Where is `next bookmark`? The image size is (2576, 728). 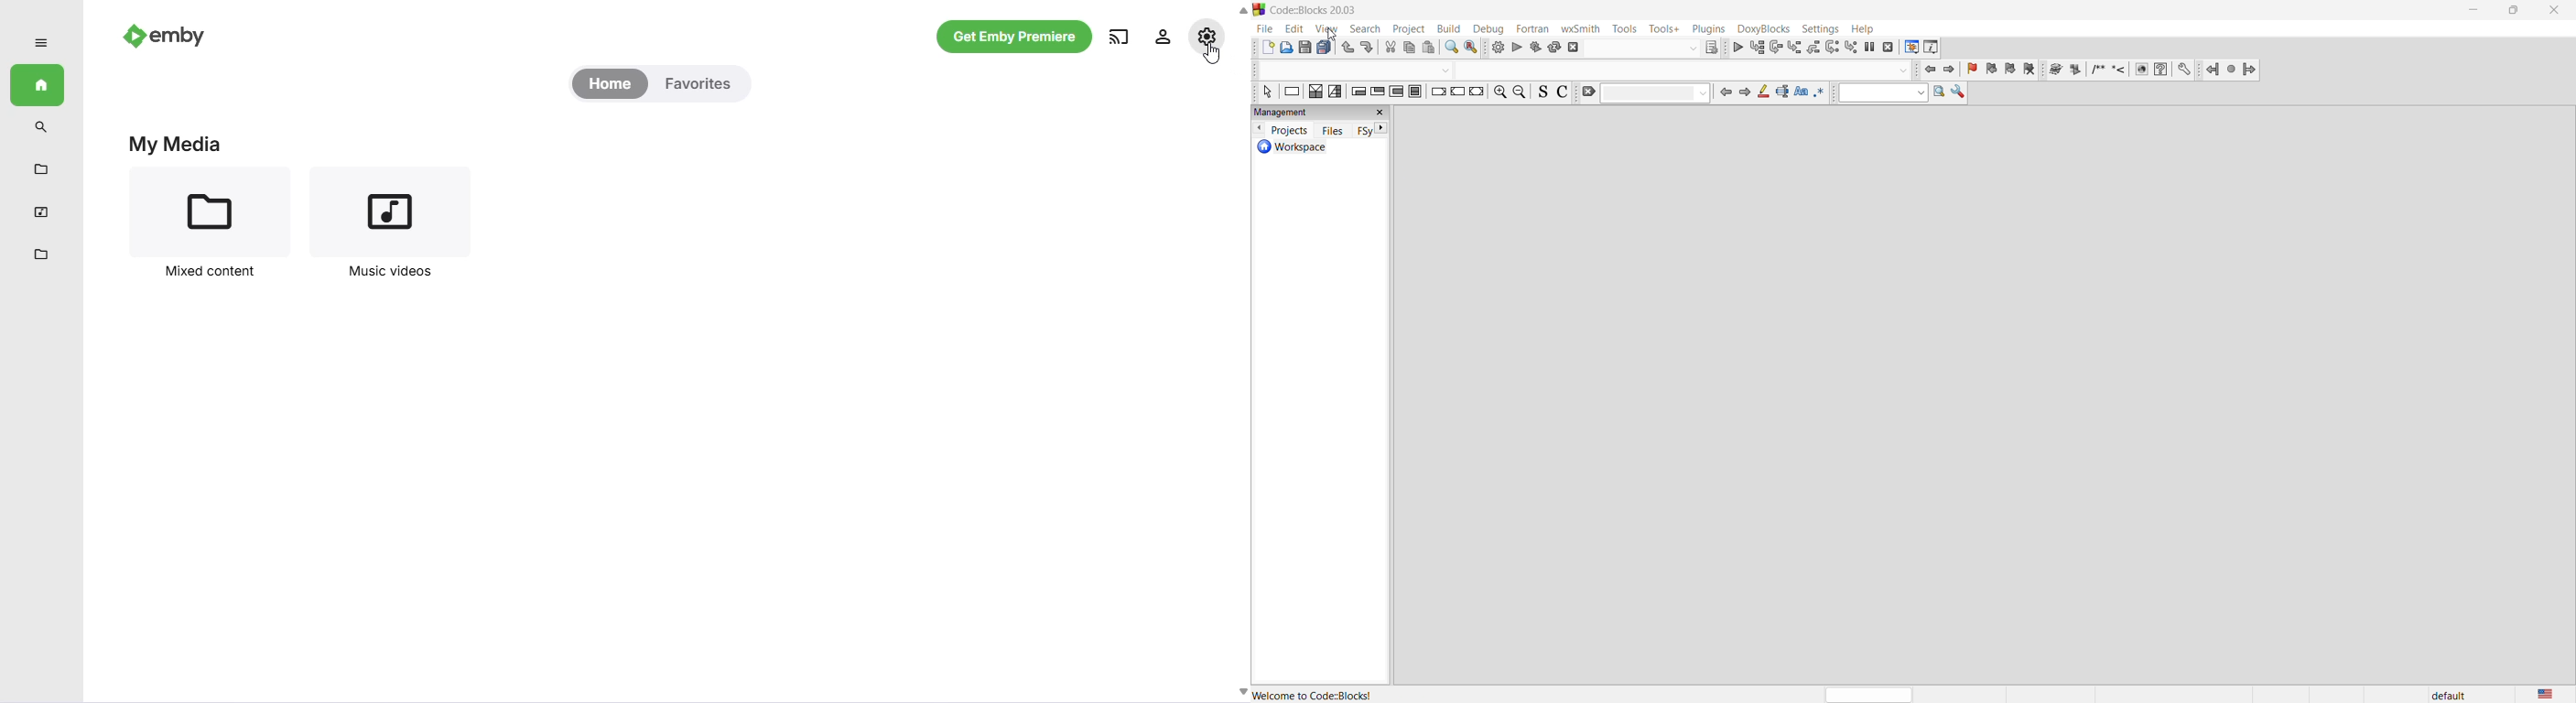 next bookmark is located at coordinates (2012, 70).